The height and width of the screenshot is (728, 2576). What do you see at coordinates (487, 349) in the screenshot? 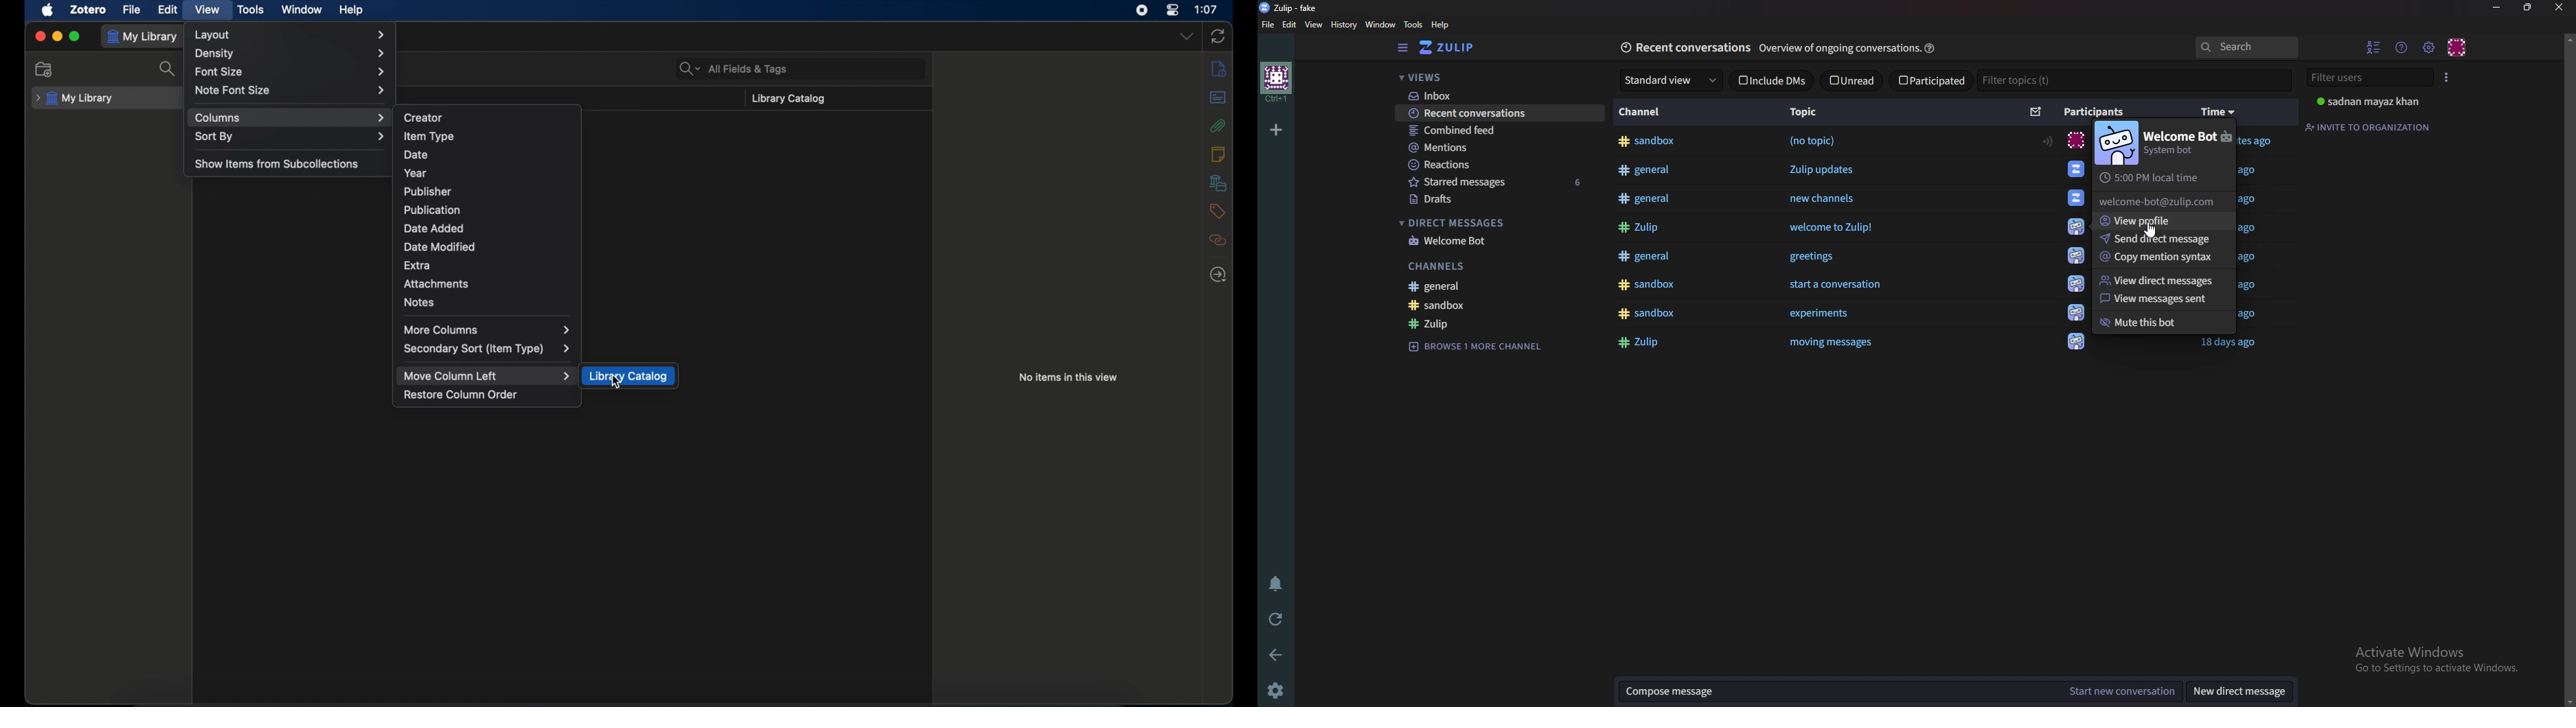
I see `secondary sort` at bounding box center [487, 349].